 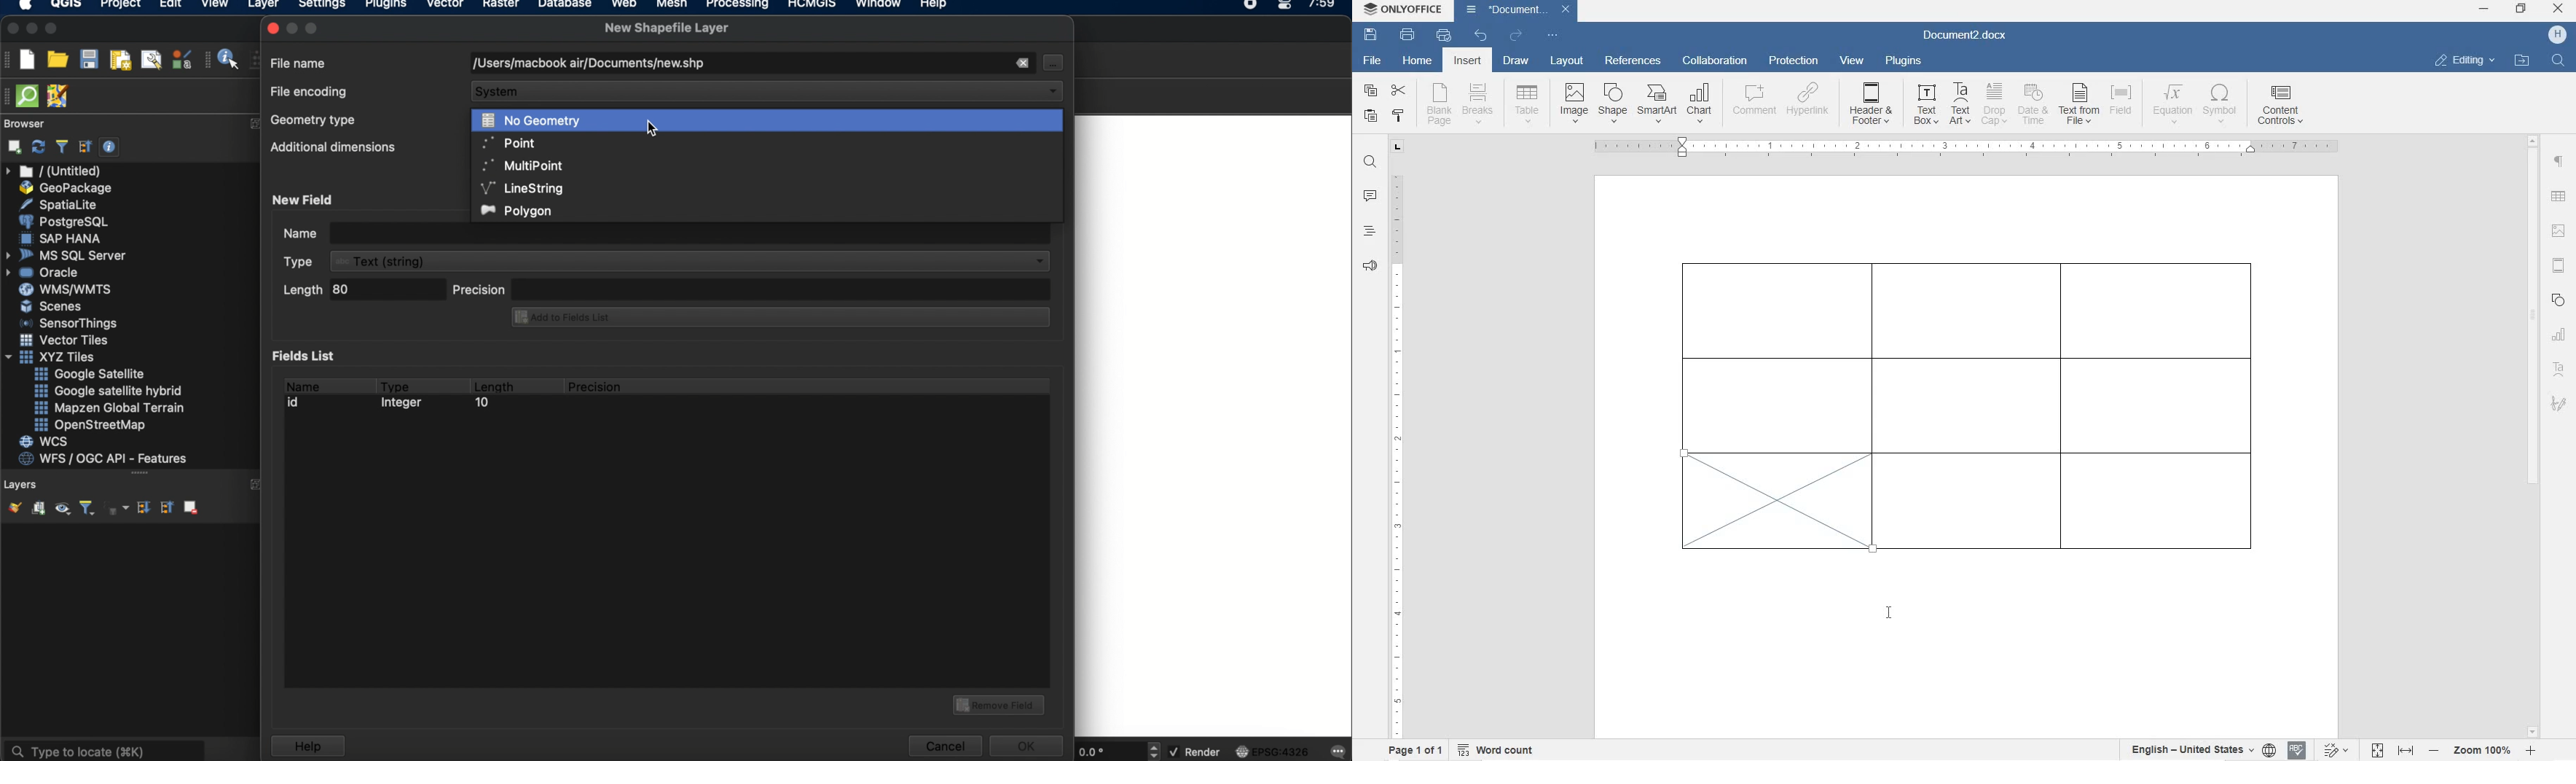 What do you see at coordinates (751, 288) in the screenshot?
I see `precision` at bounding box center [751, 288].